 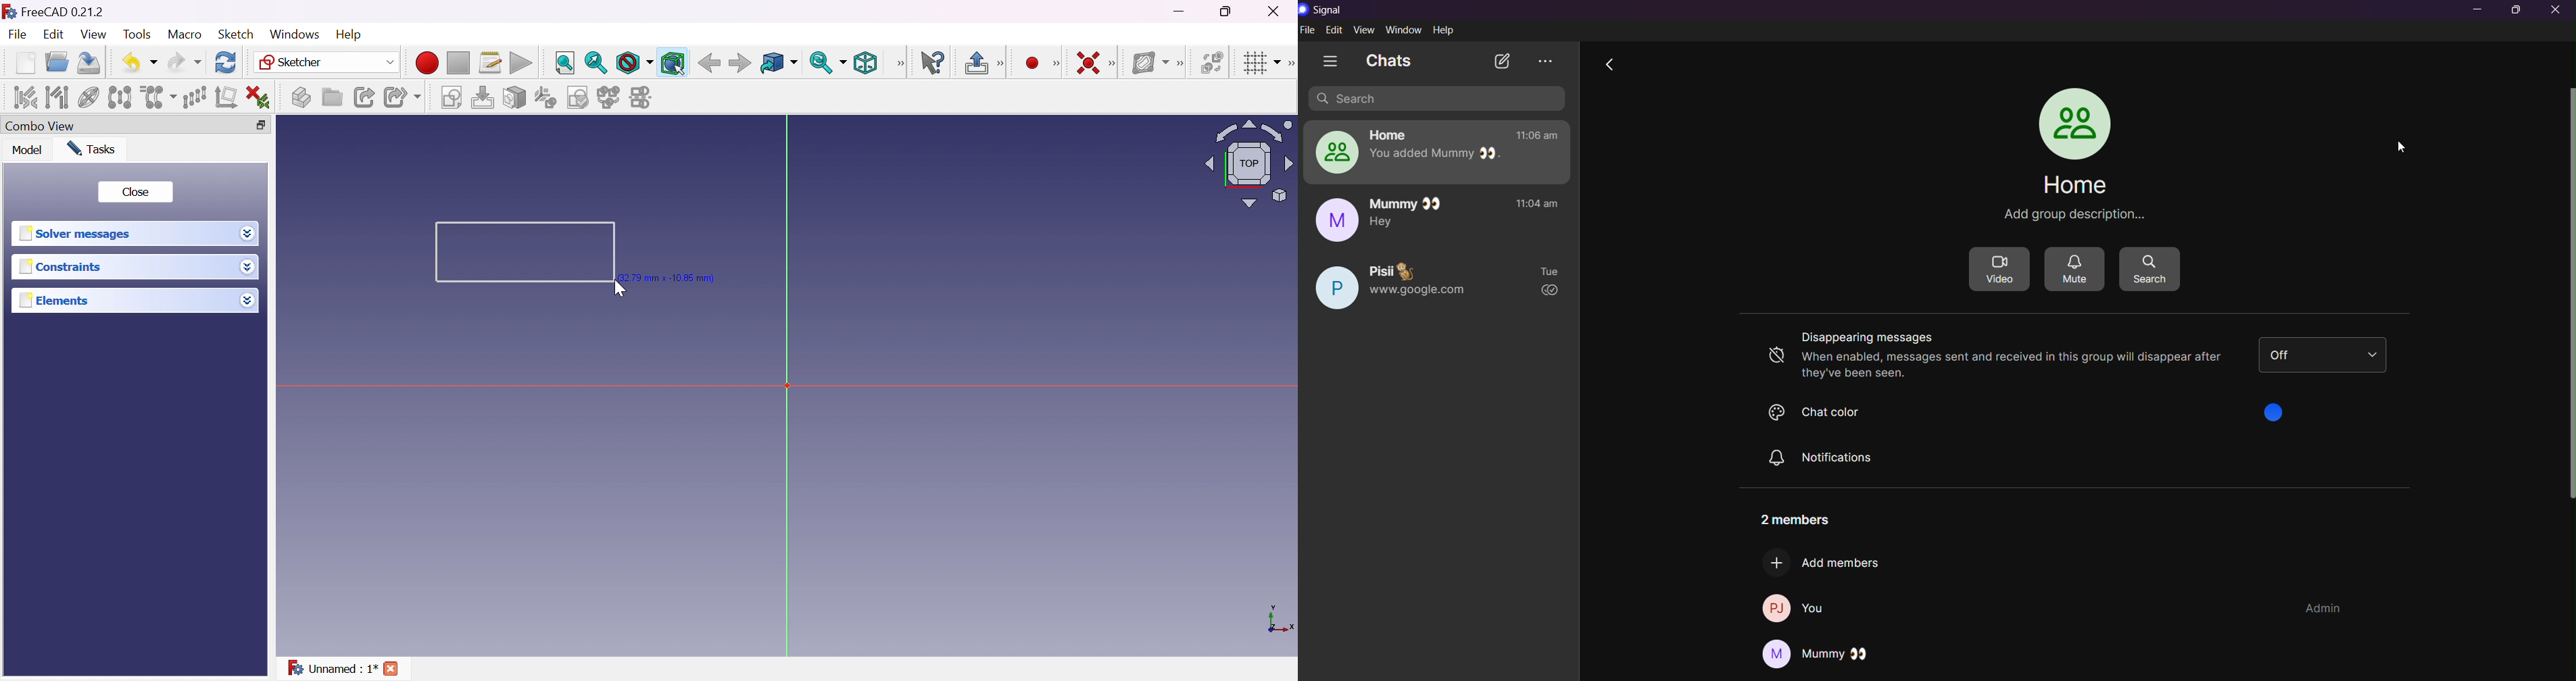 I want to click on Restore down, so click(x=261, y=125).